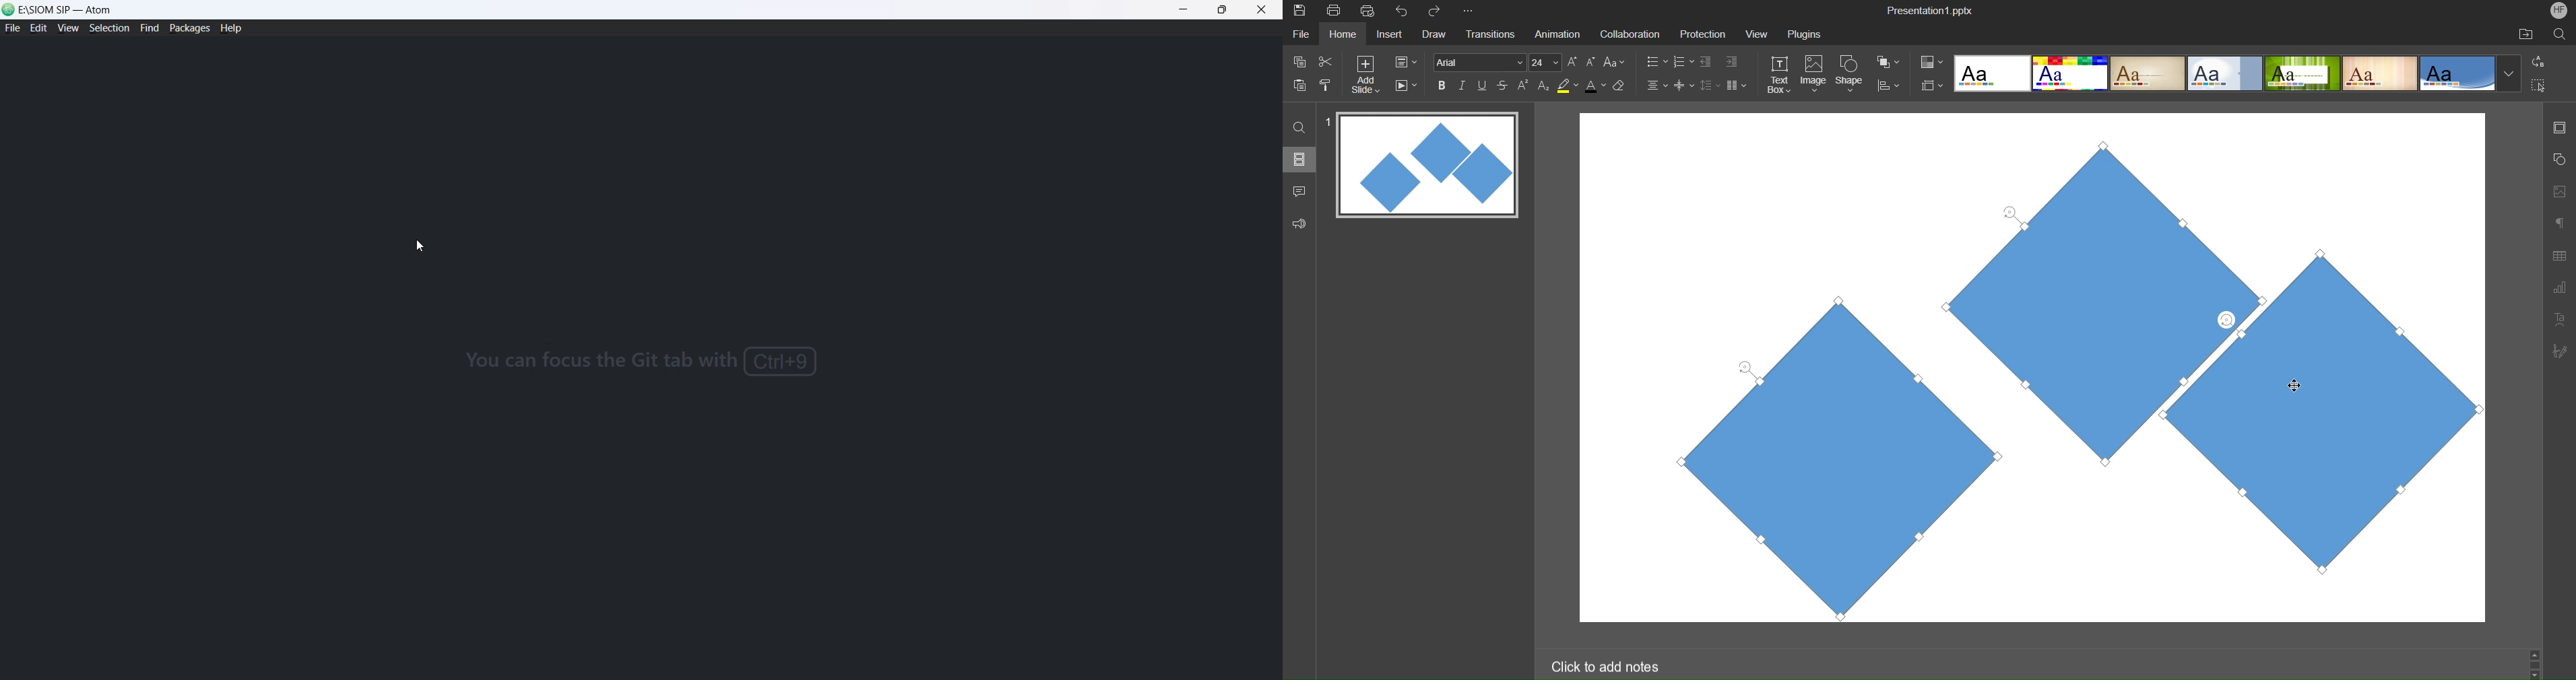 The image size is (2576, 700). Describe the element at coordinates (1620, 86) in the screenshot. I see `Erase Style` at that location.